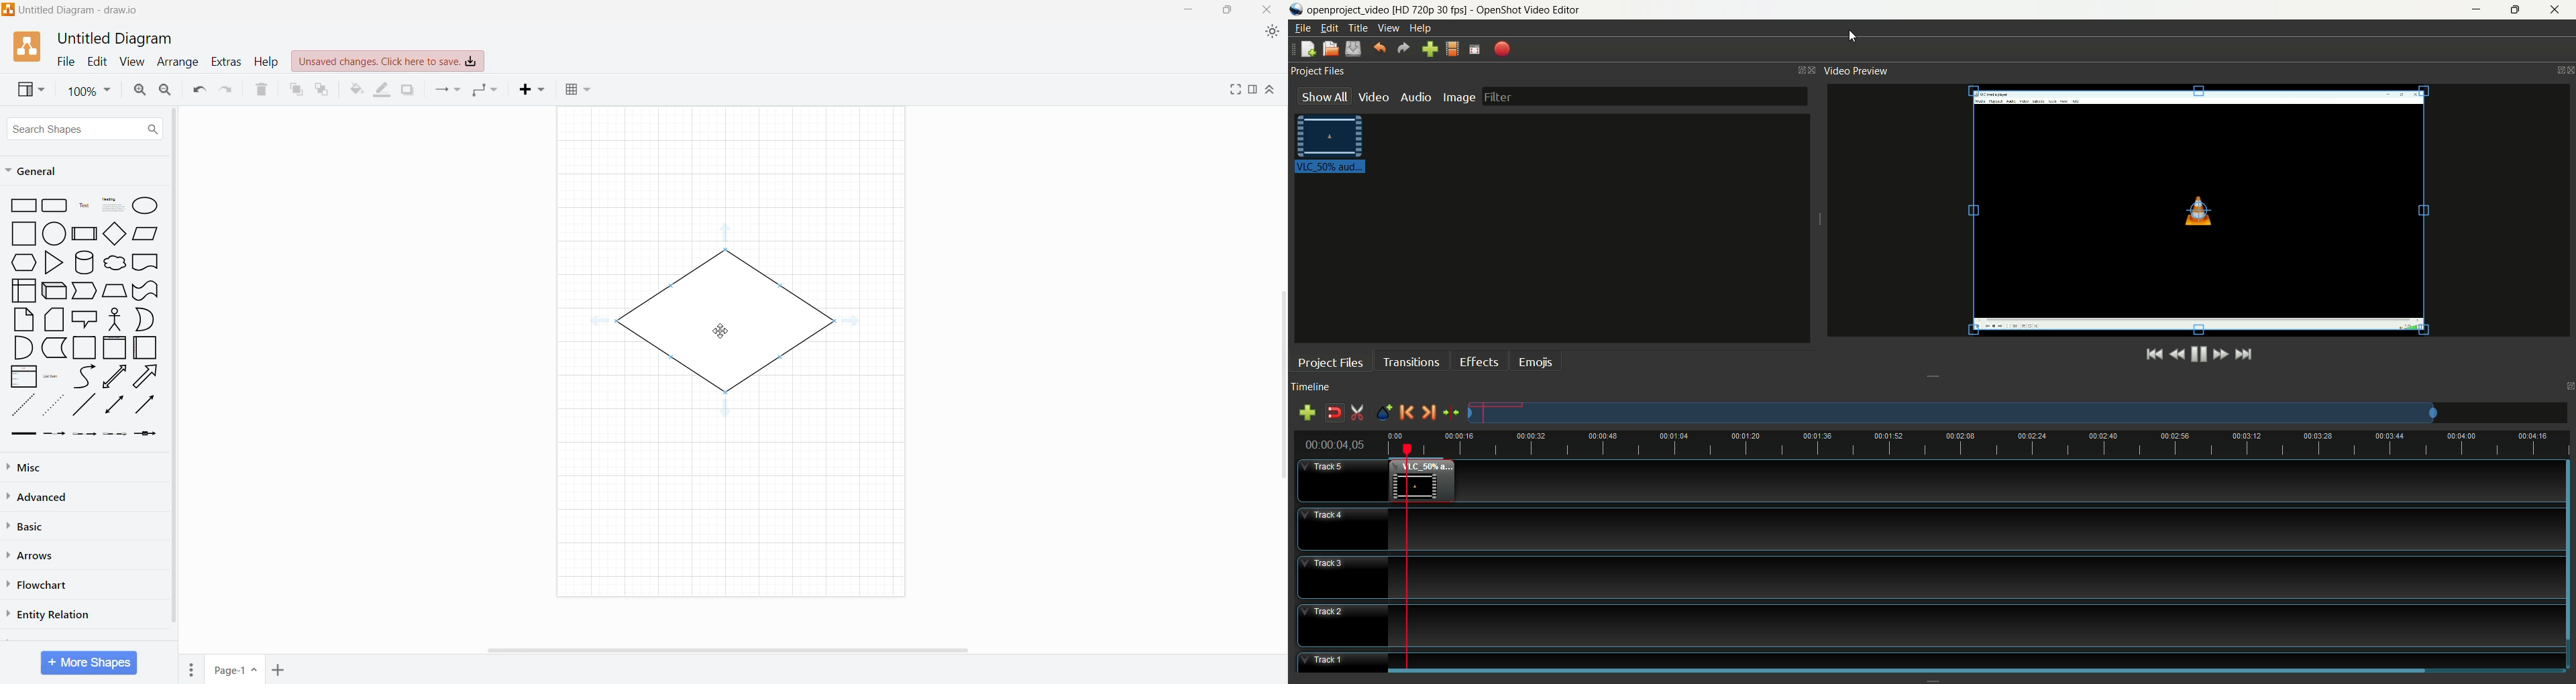 The height and width of the screenshot is (700, 2576). Describe the element at coordinates (85, 318) in the screenshot. I see `Shapes` at that location.